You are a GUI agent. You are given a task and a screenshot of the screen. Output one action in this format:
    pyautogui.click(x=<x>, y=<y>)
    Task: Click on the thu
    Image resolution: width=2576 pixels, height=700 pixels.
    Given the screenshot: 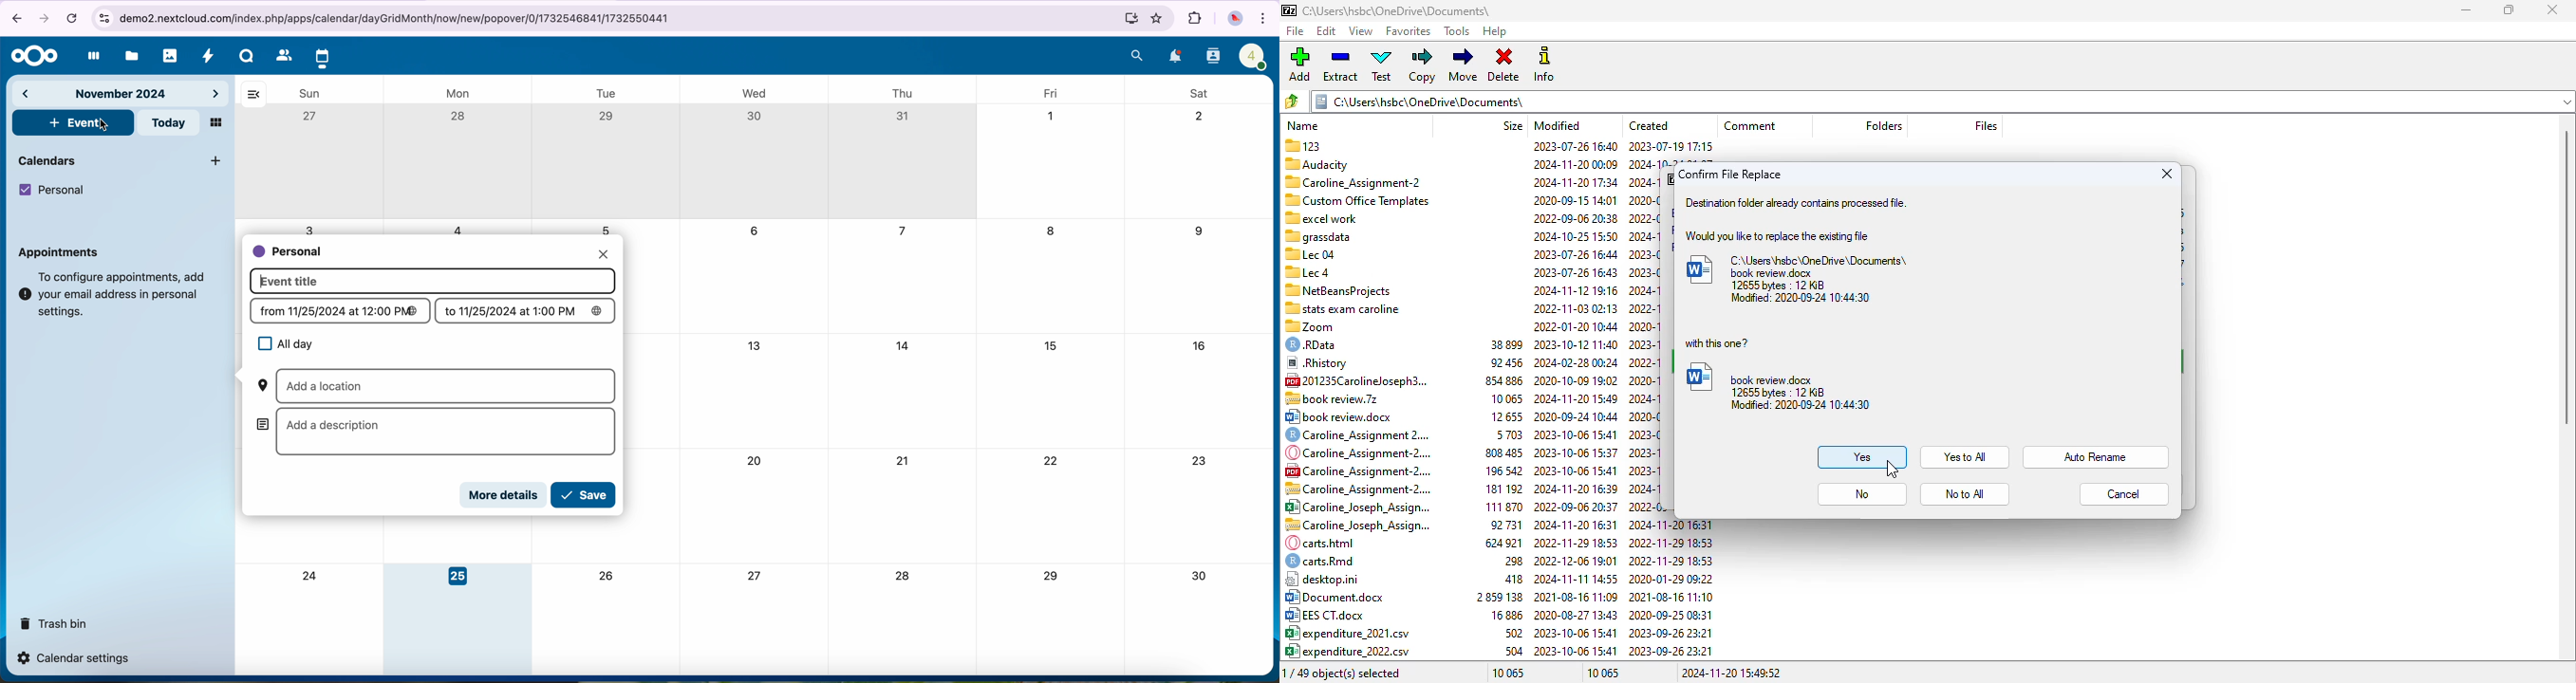 What is the action you would take?
    pyautogui.click(x=906, y=94)
    